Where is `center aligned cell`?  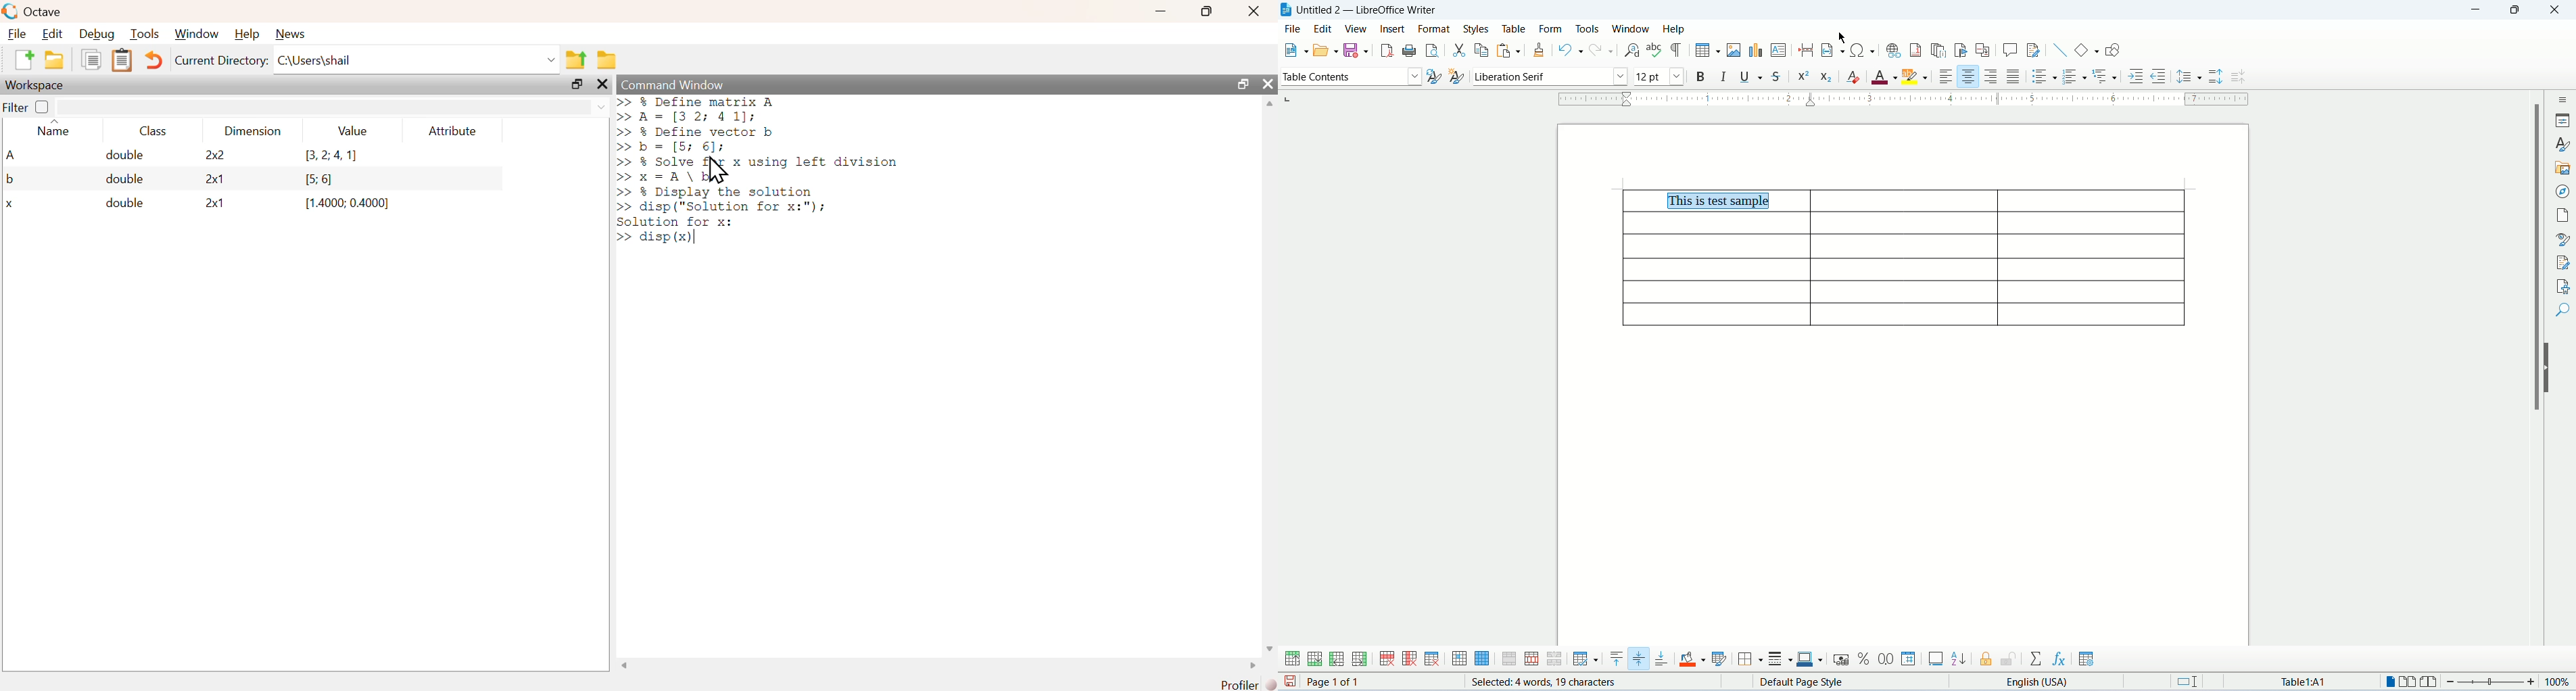
center aligned cell is located at coordinates (1717, 202).